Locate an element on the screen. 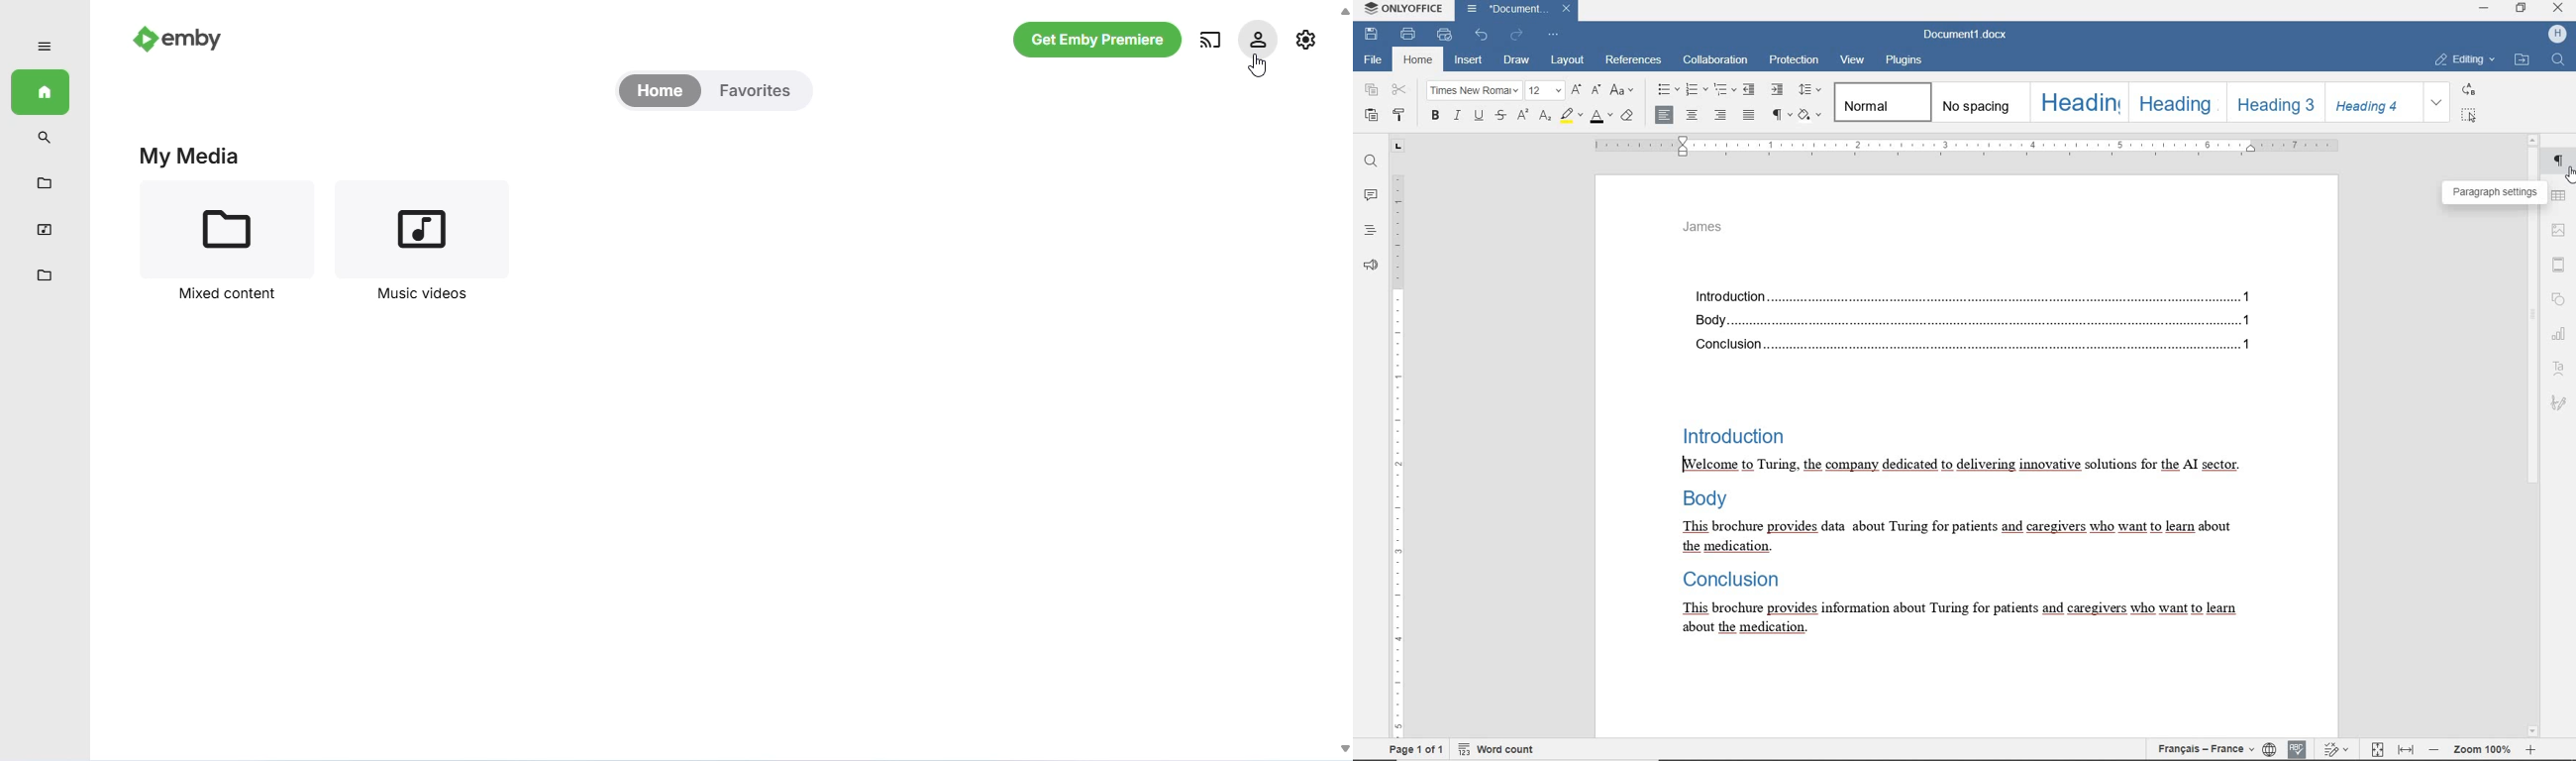 Image resolution: width=2576 pixels, height=784 pixels. fit to width is located at coordinates (2406, 751).